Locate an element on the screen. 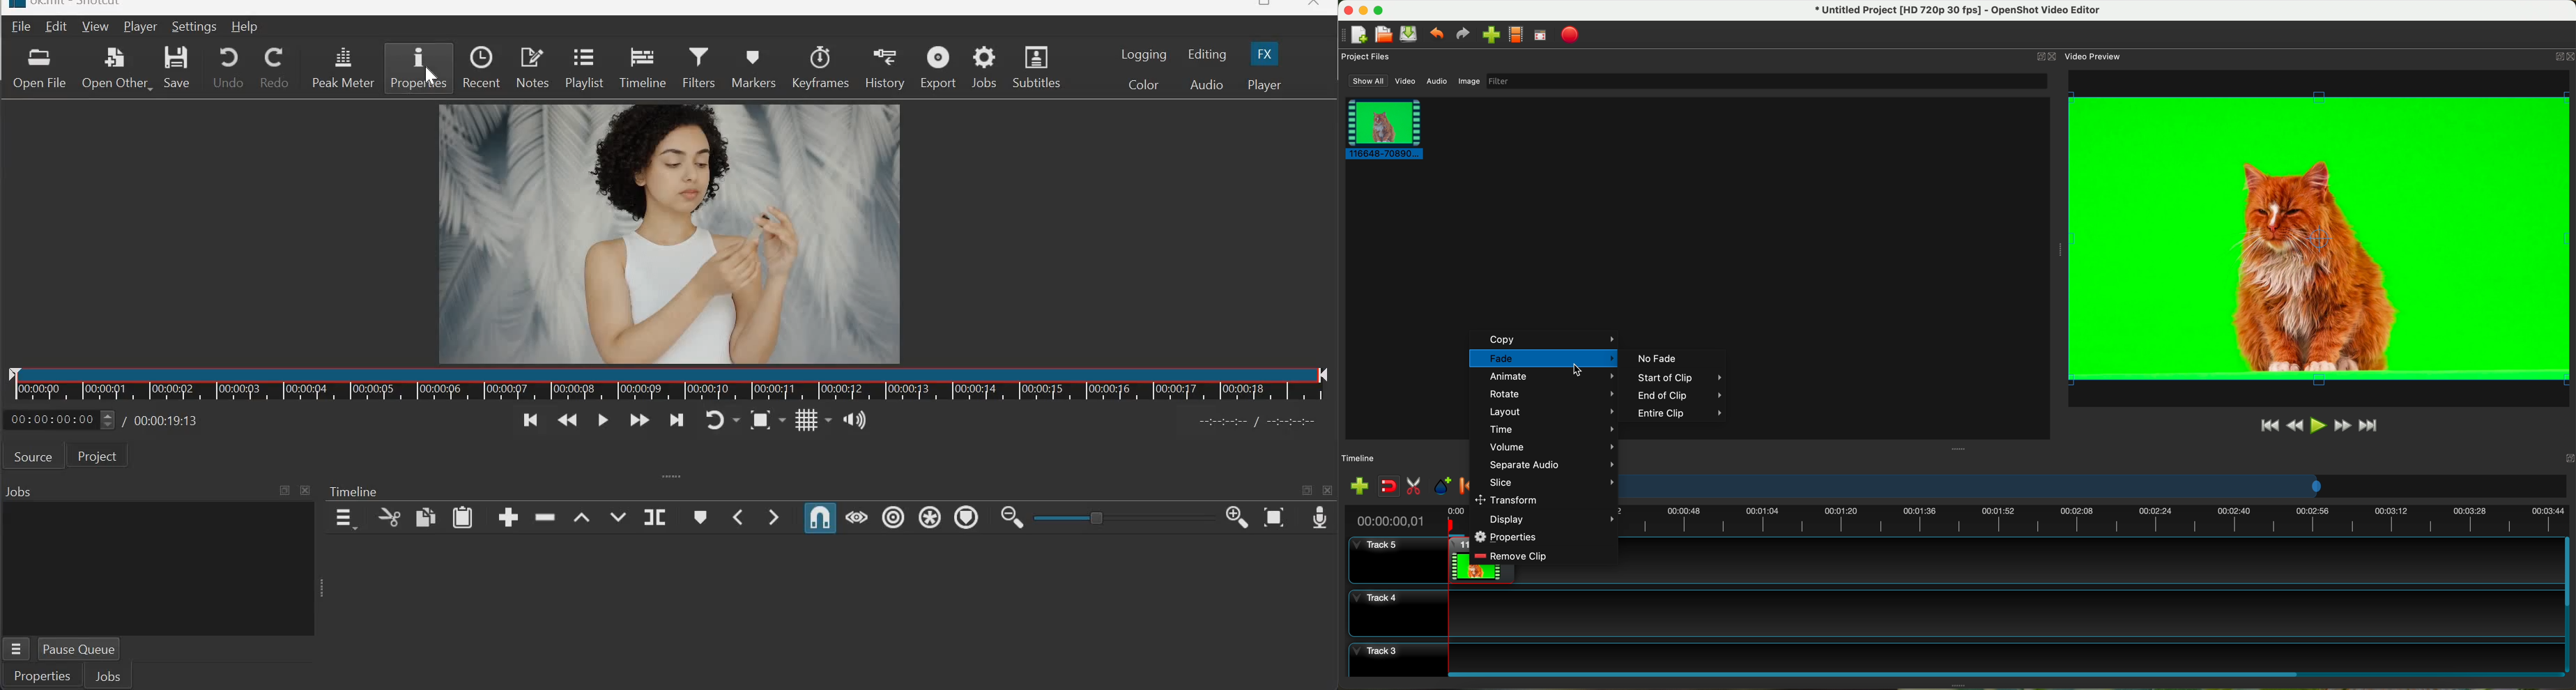 This screenshot has height=700, width=2576. Playlist is located at coordinates (583, 70).